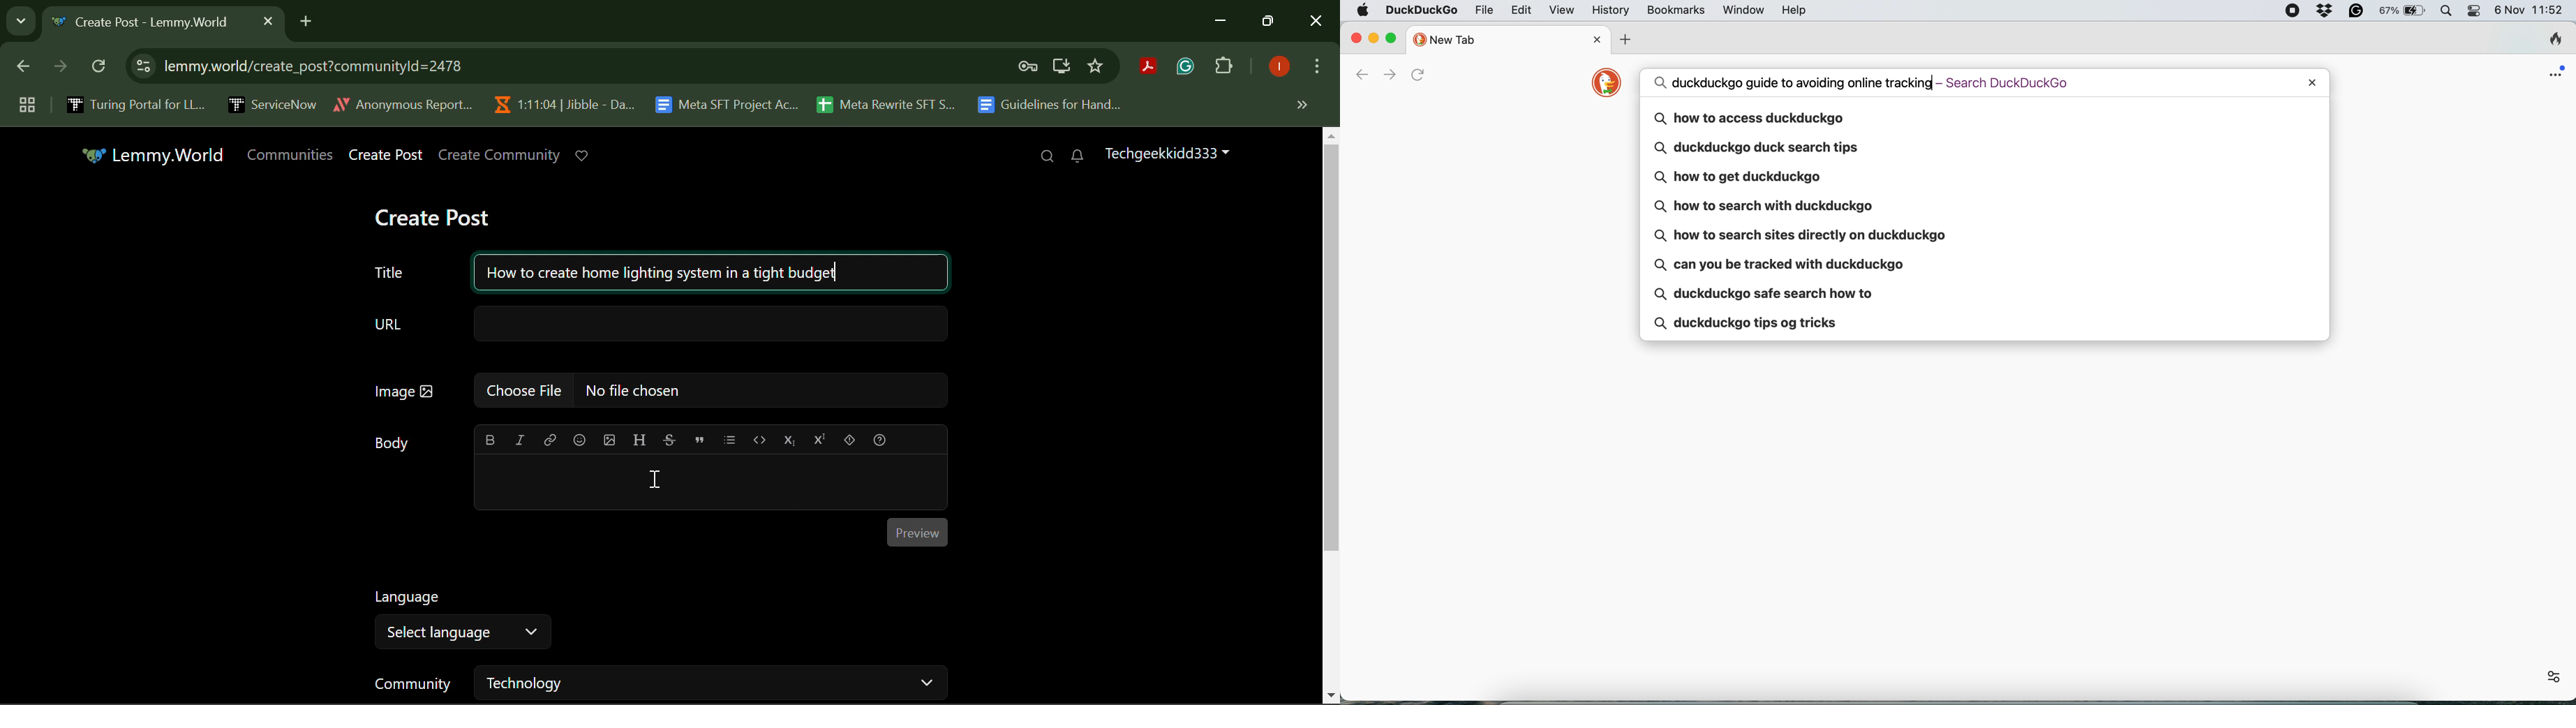  Describe the element at coordinates (1076, 156) in the screenshot. I see `Notifications` at that location.